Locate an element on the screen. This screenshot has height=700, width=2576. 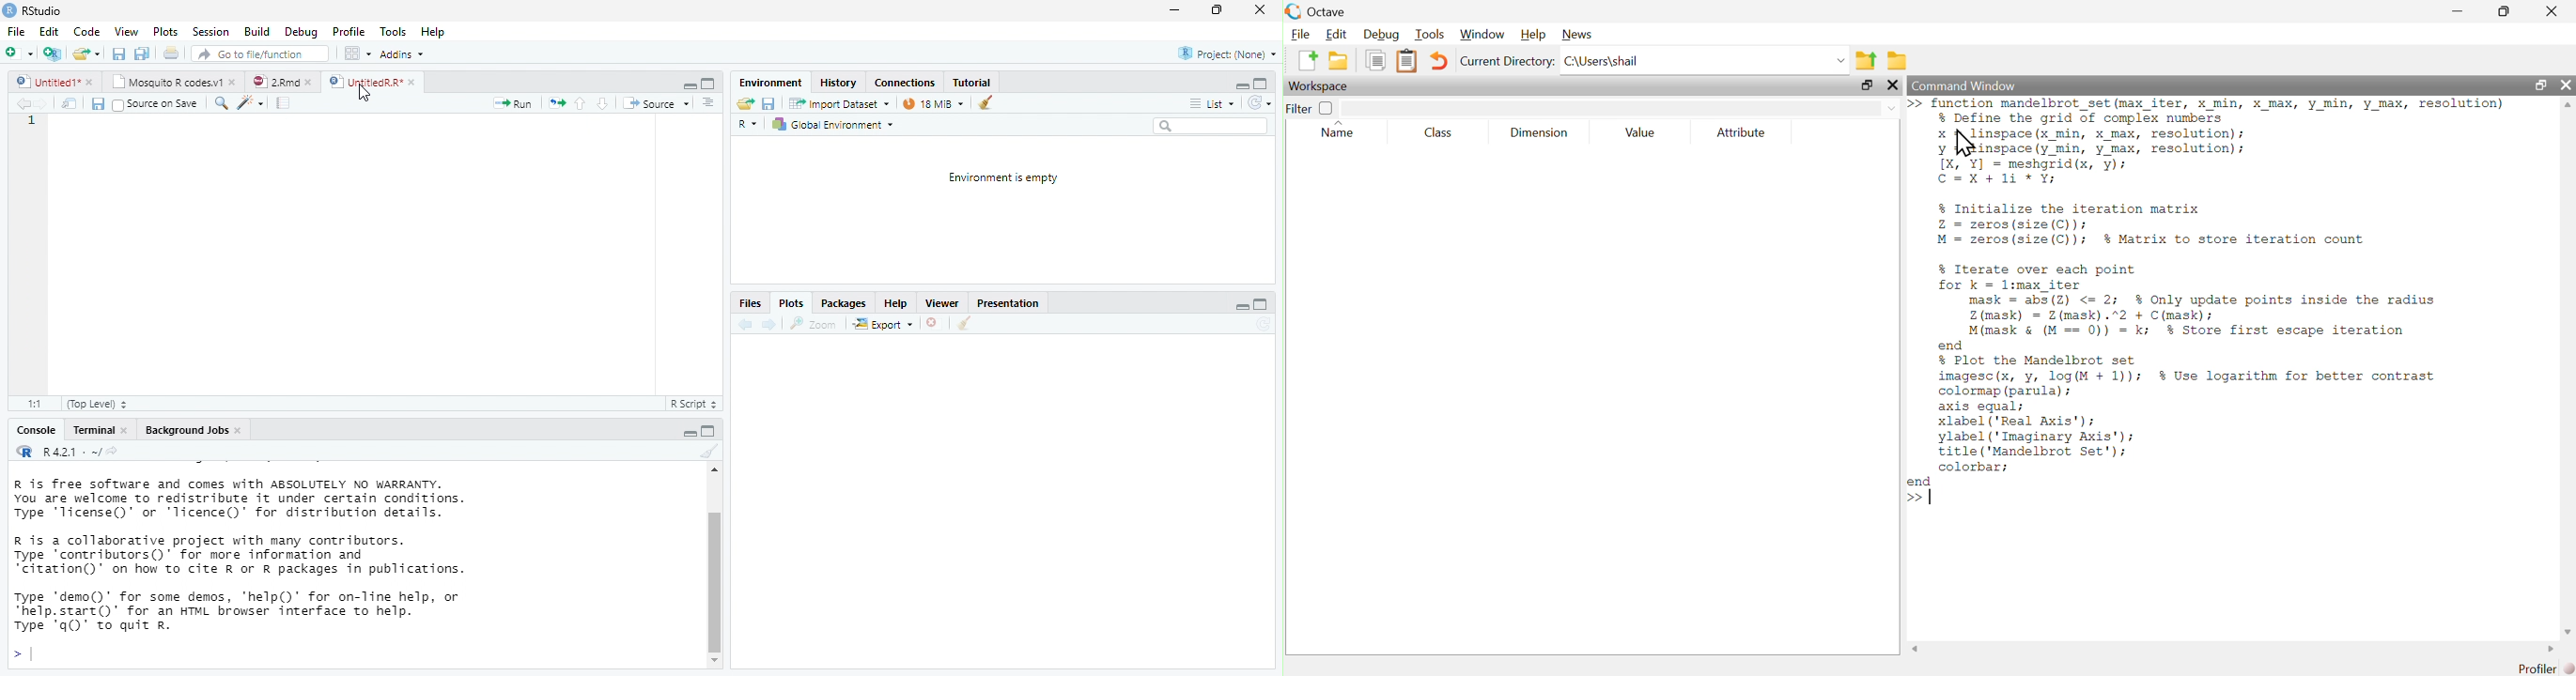
scrollbar up is located at coordinates (712, 472).